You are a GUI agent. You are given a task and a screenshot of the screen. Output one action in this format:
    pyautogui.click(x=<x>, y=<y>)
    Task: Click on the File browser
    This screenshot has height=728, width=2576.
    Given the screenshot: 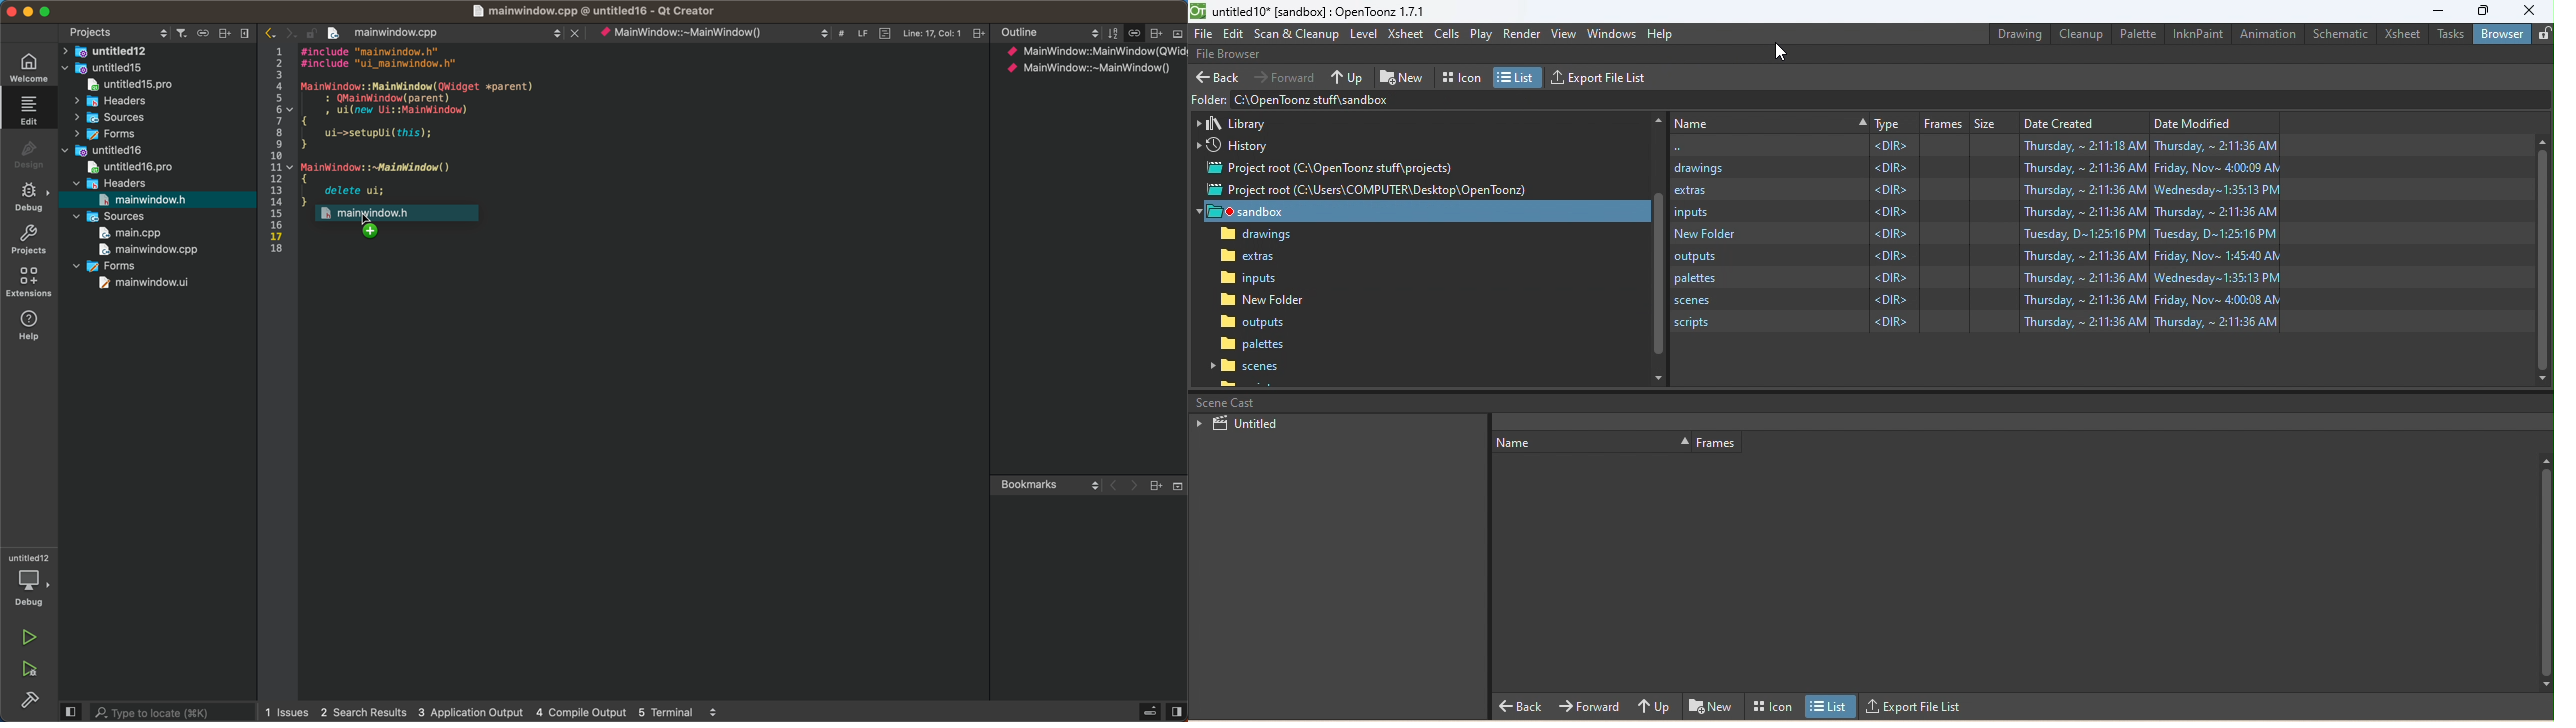 What is the action you would take?
    pyautogui.click(x=1234, y=54)
    